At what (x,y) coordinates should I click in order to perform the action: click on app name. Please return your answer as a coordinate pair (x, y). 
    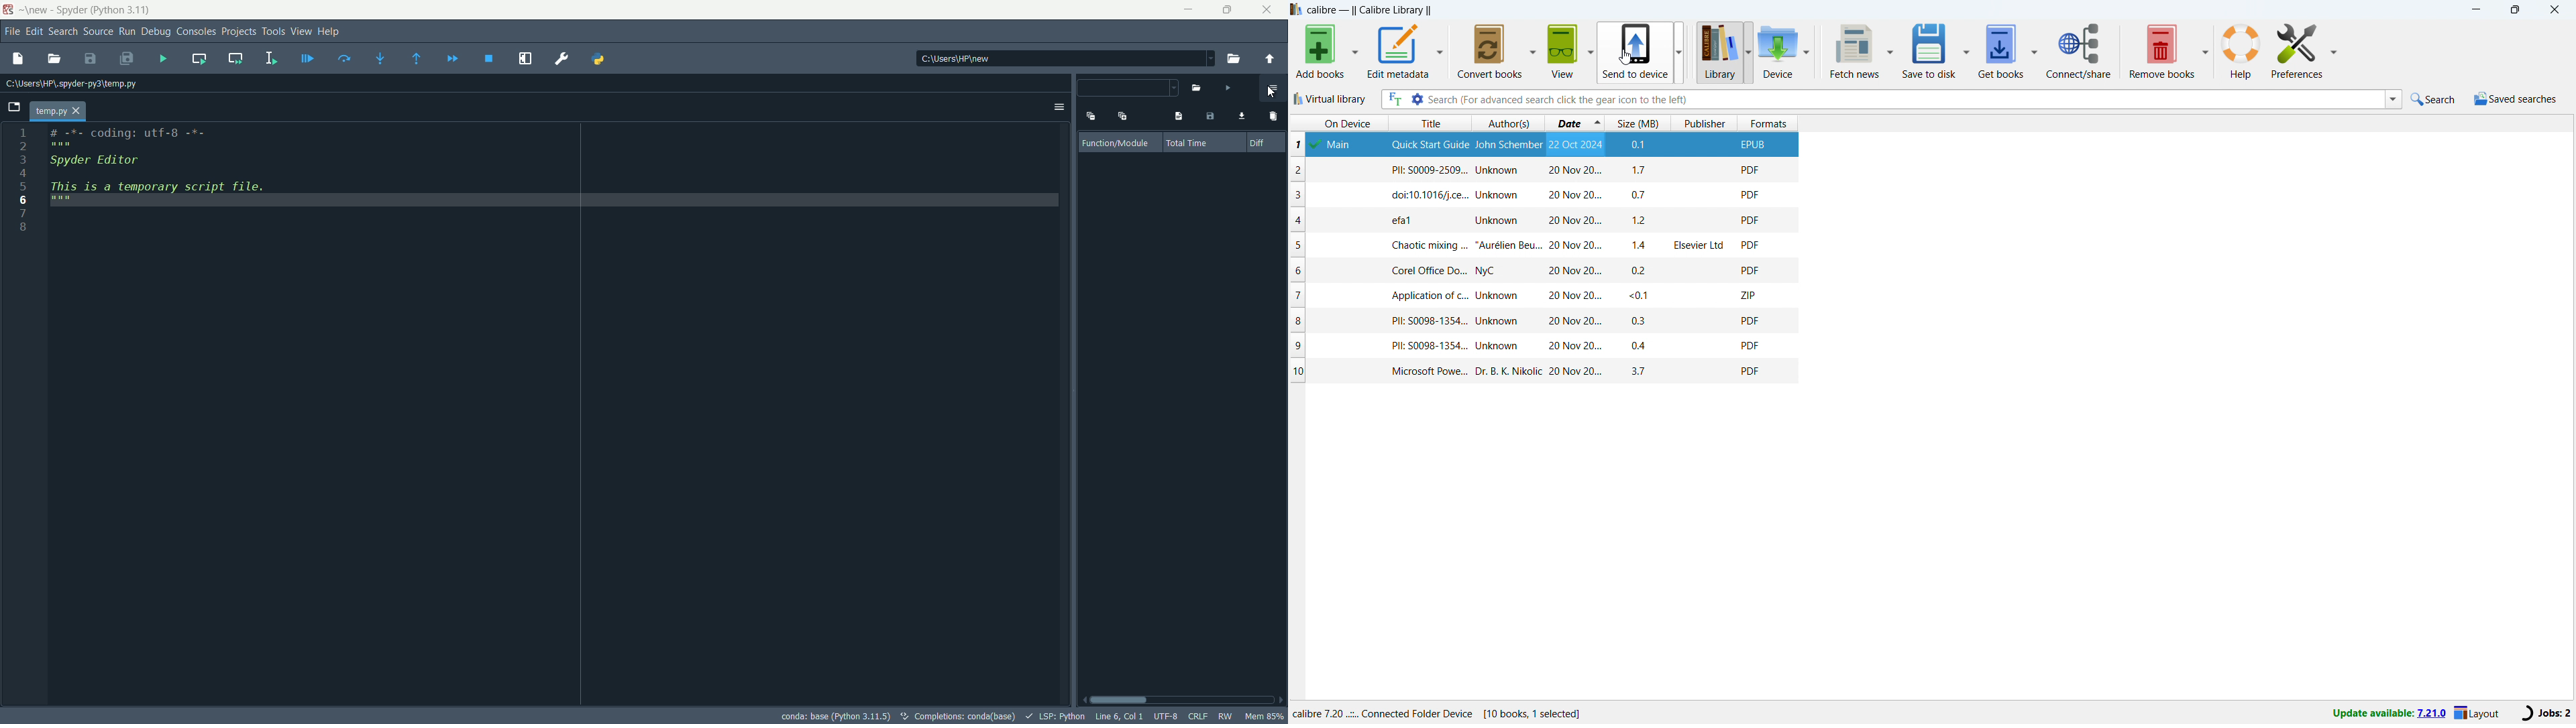
    Looking at the image, I should click on (70, 10).